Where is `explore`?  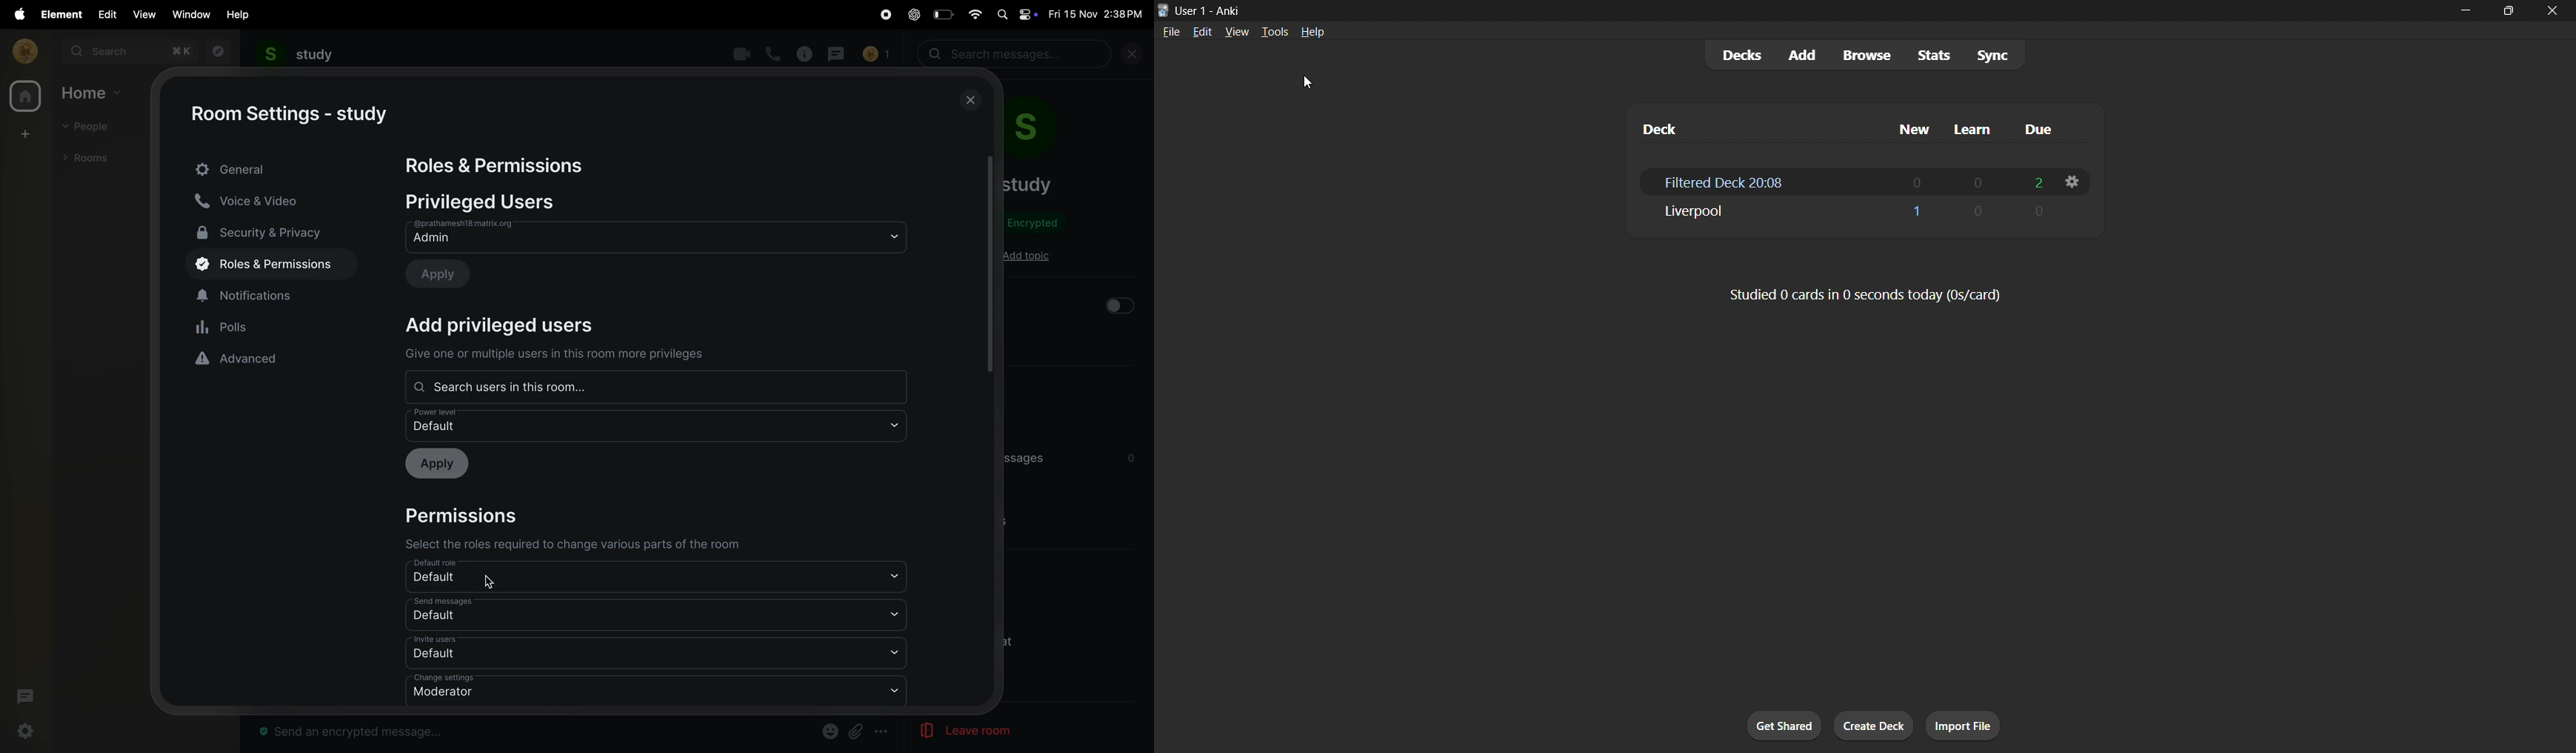 explore is located at coordinates (217, 52).